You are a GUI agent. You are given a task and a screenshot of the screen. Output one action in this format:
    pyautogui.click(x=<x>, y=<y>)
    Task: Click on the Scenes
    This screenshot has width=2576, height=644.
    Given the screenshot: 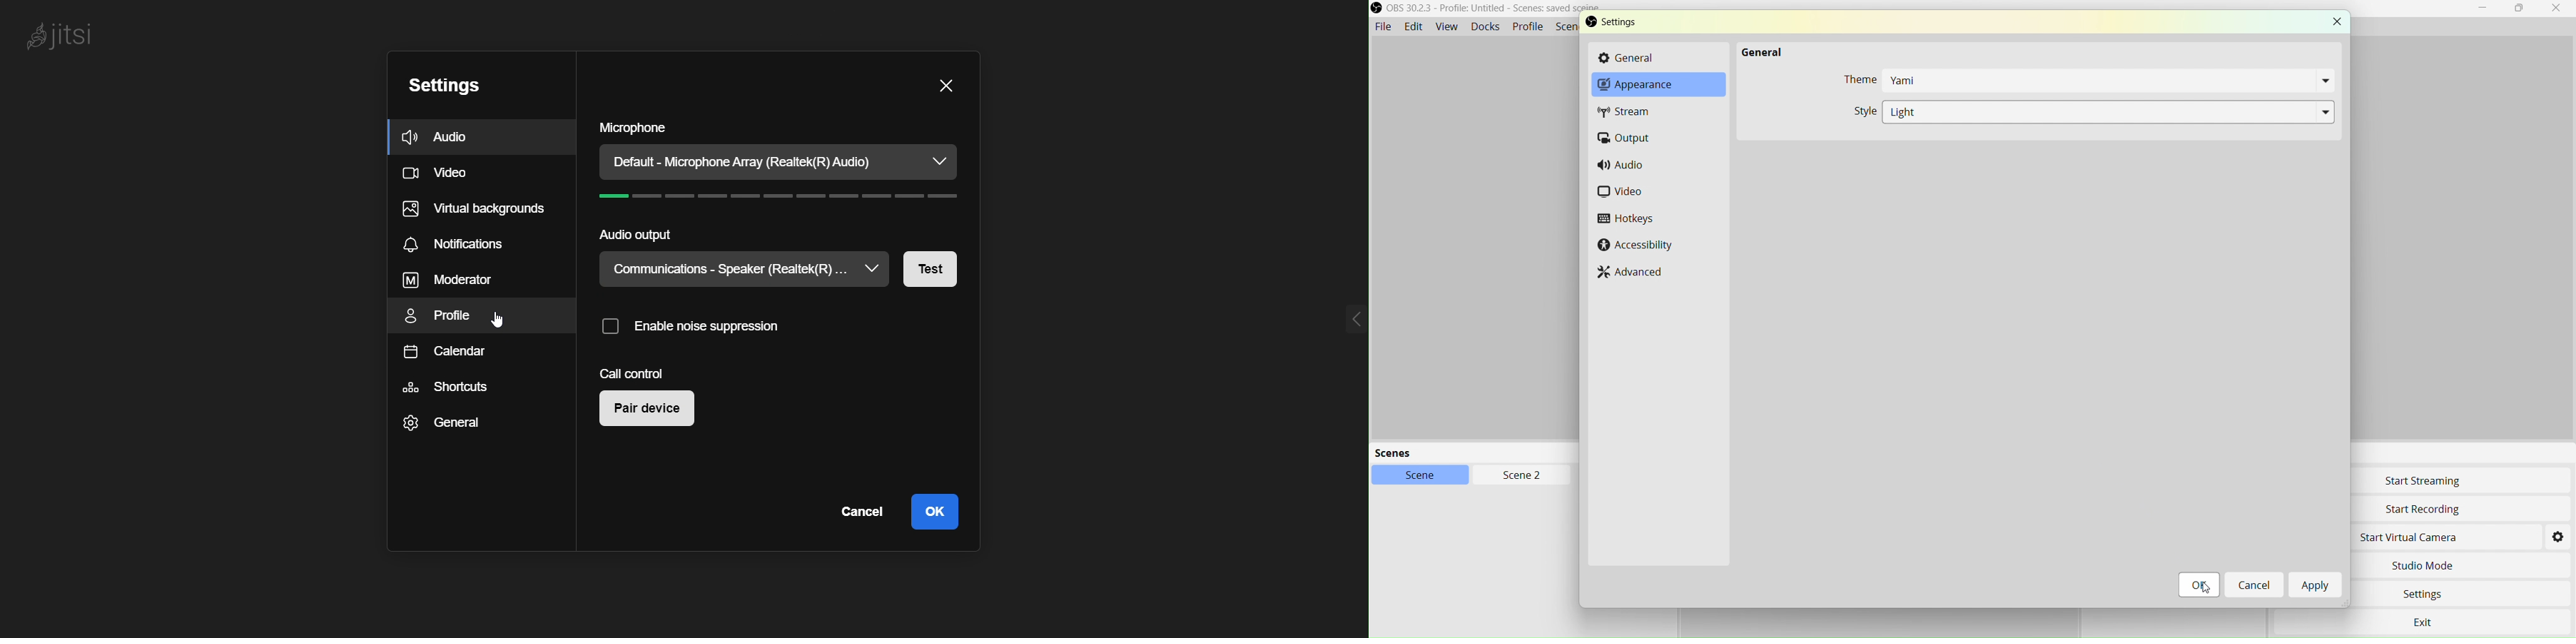 What is the action you would take?
    pyautogui.click(x=1507, y=452)
    